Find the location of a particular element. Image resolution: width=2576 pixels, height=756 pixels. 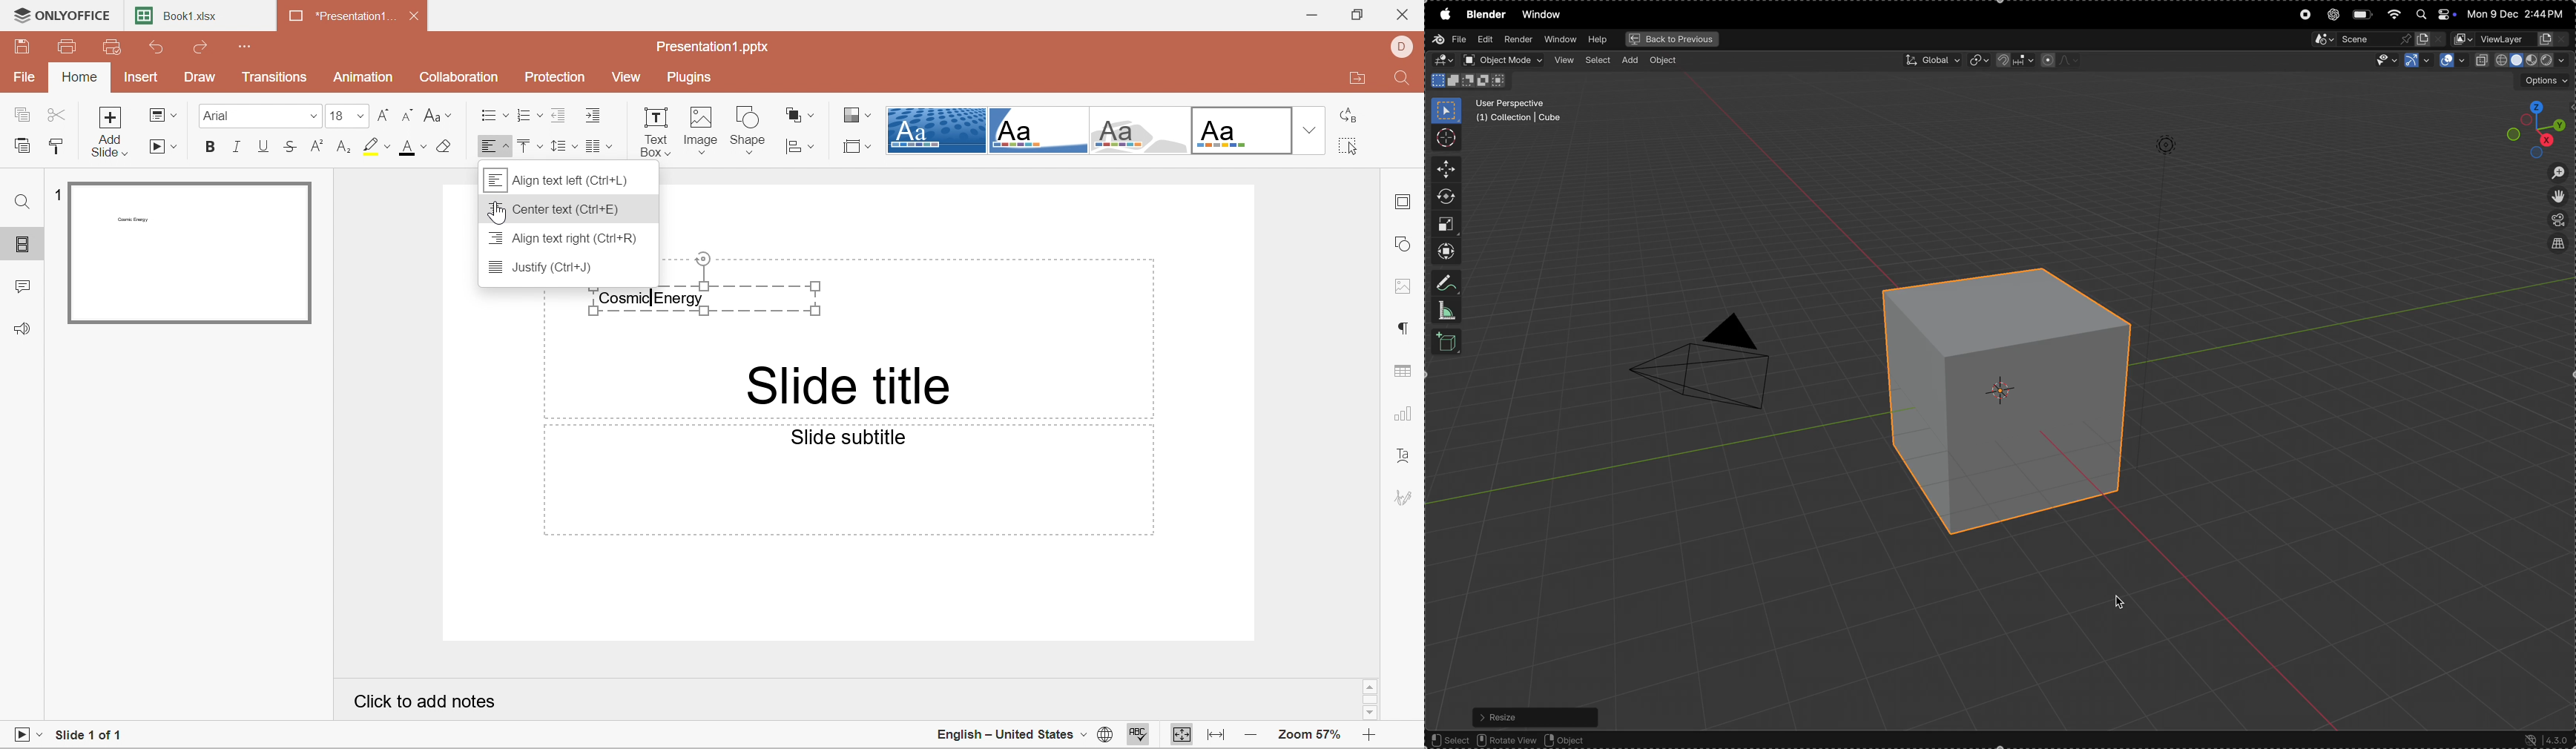

Align text Left (Ctrl+L) is located at coordinates (559, 178).